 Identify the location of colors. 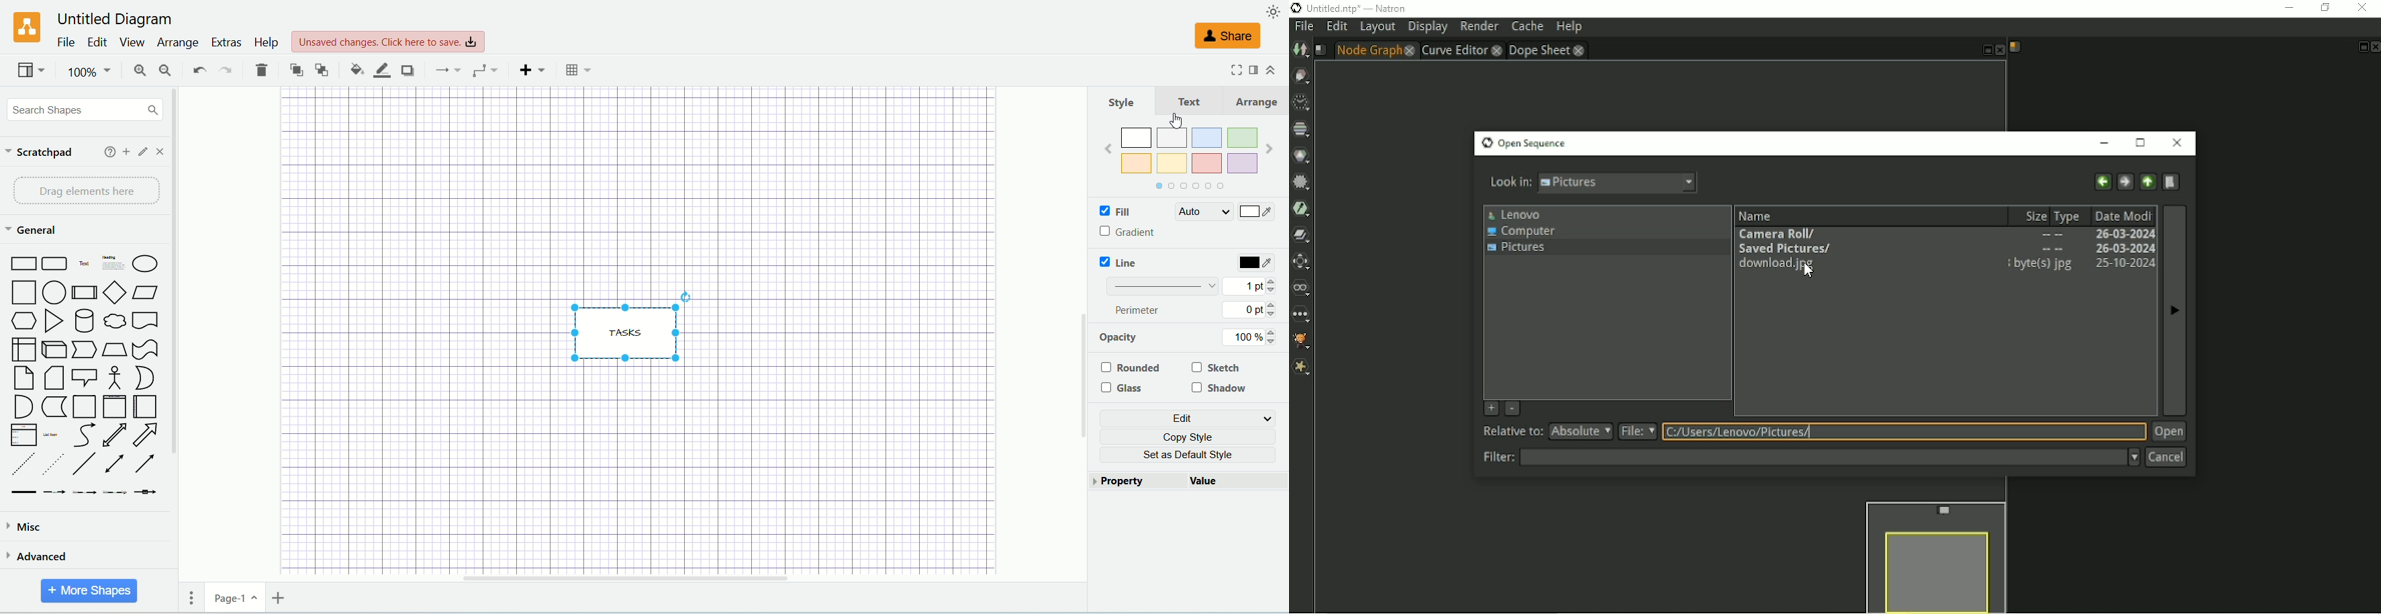
(1195, 159).